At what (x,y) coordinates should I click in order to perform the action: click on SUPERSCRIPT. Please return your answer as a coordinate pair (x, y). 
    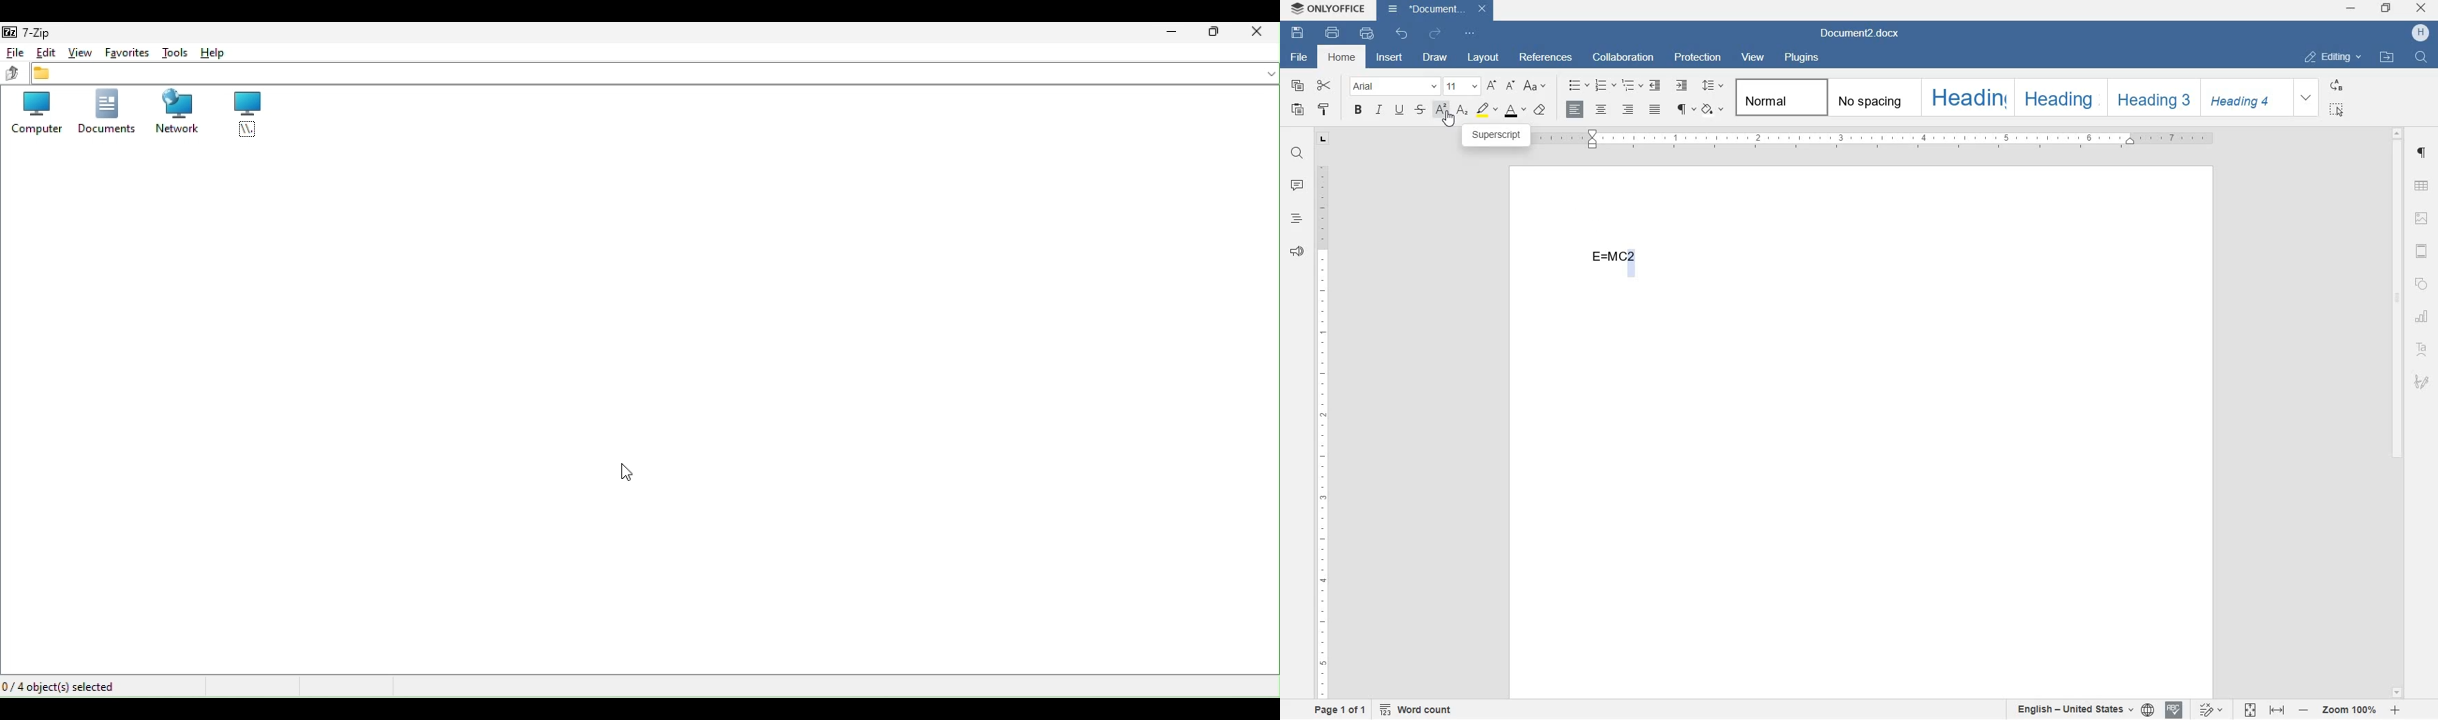
    Looking at the image, I should click on (1499, 137).